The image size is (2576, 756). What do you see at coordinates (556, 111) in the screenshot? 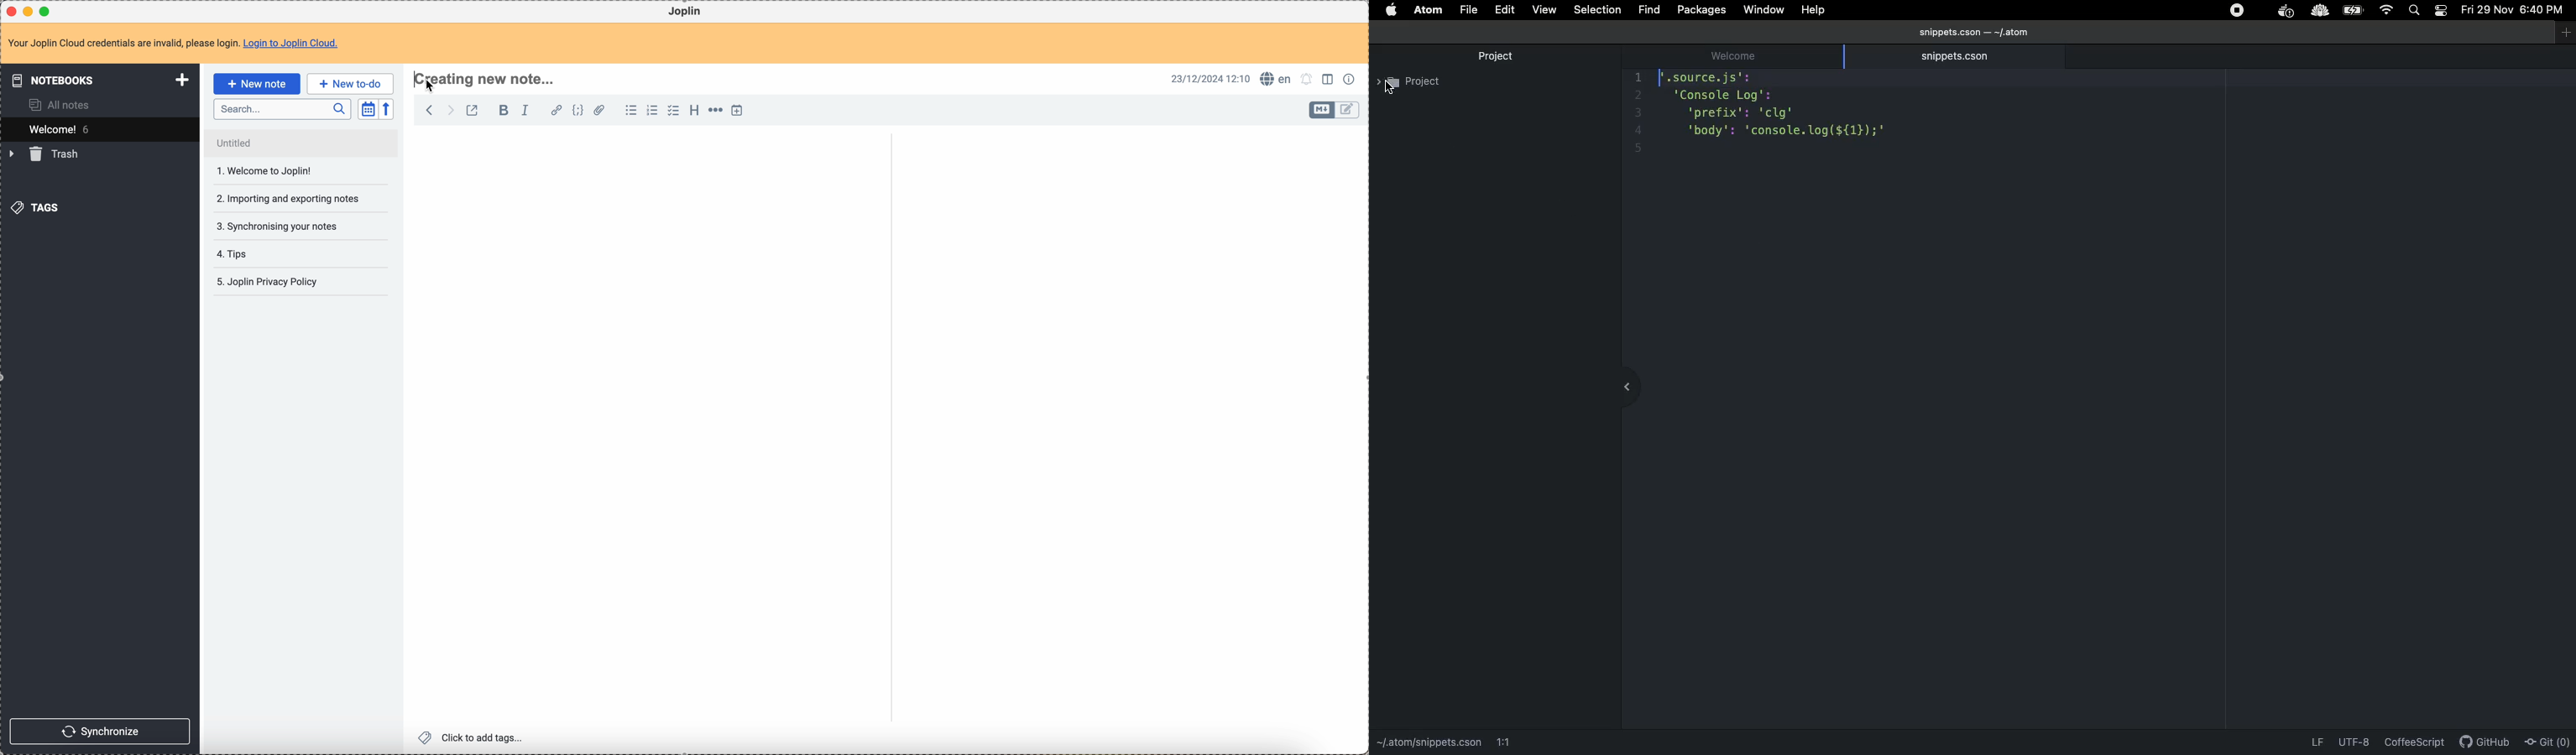
I see `hyperlink` at bounding box center [556, 111].